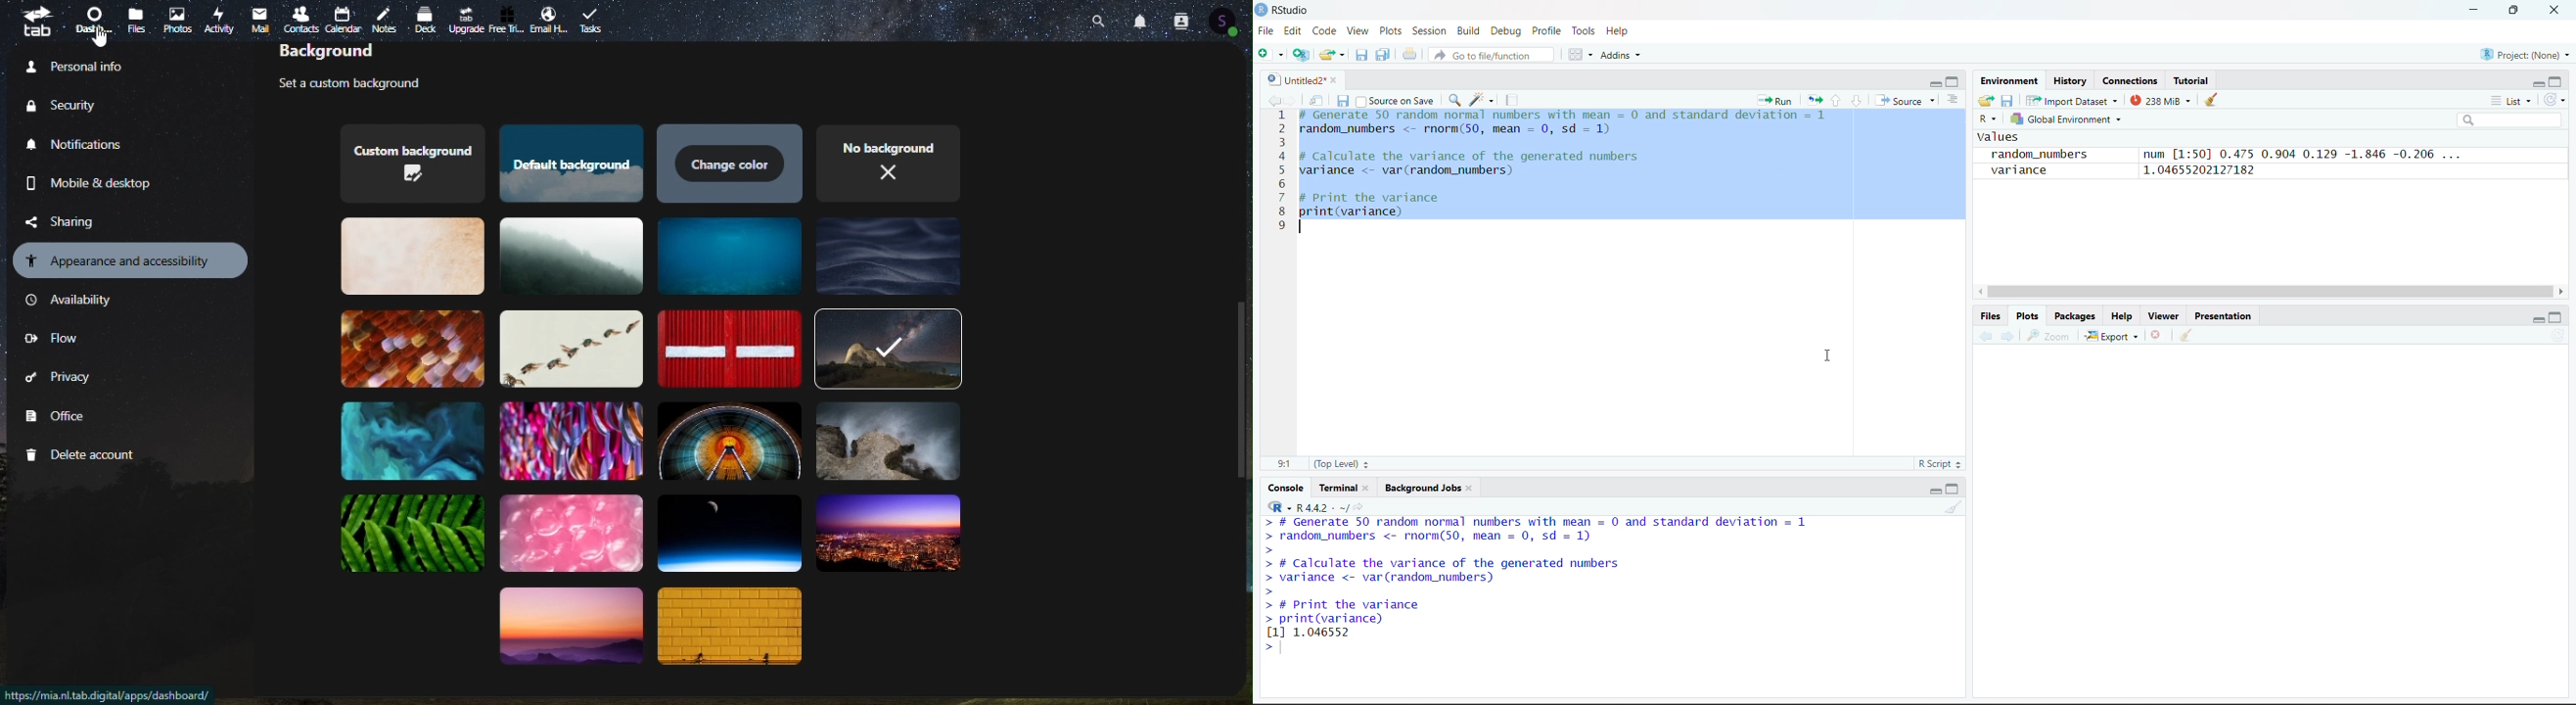  Describe the element at coordinates (2113, 336) in the screenshot. I see `Export` at that location.